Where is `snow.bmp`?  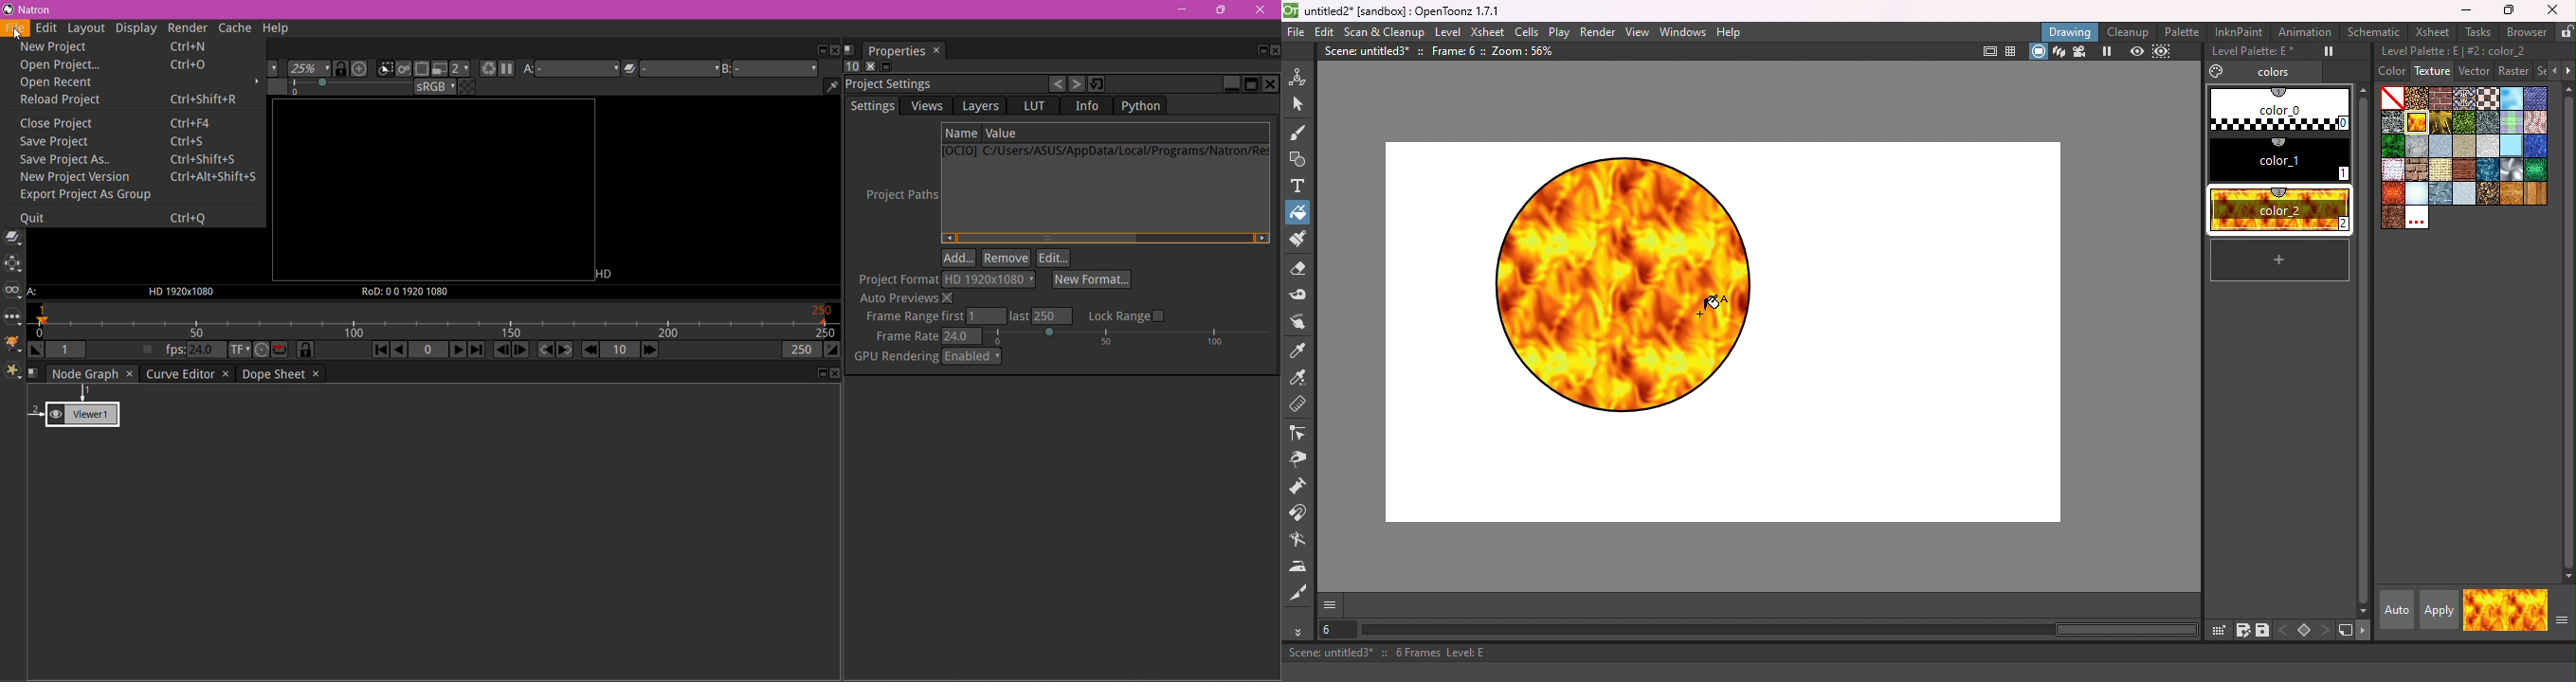 snow.bmp is located at coordinates (2418, 193).